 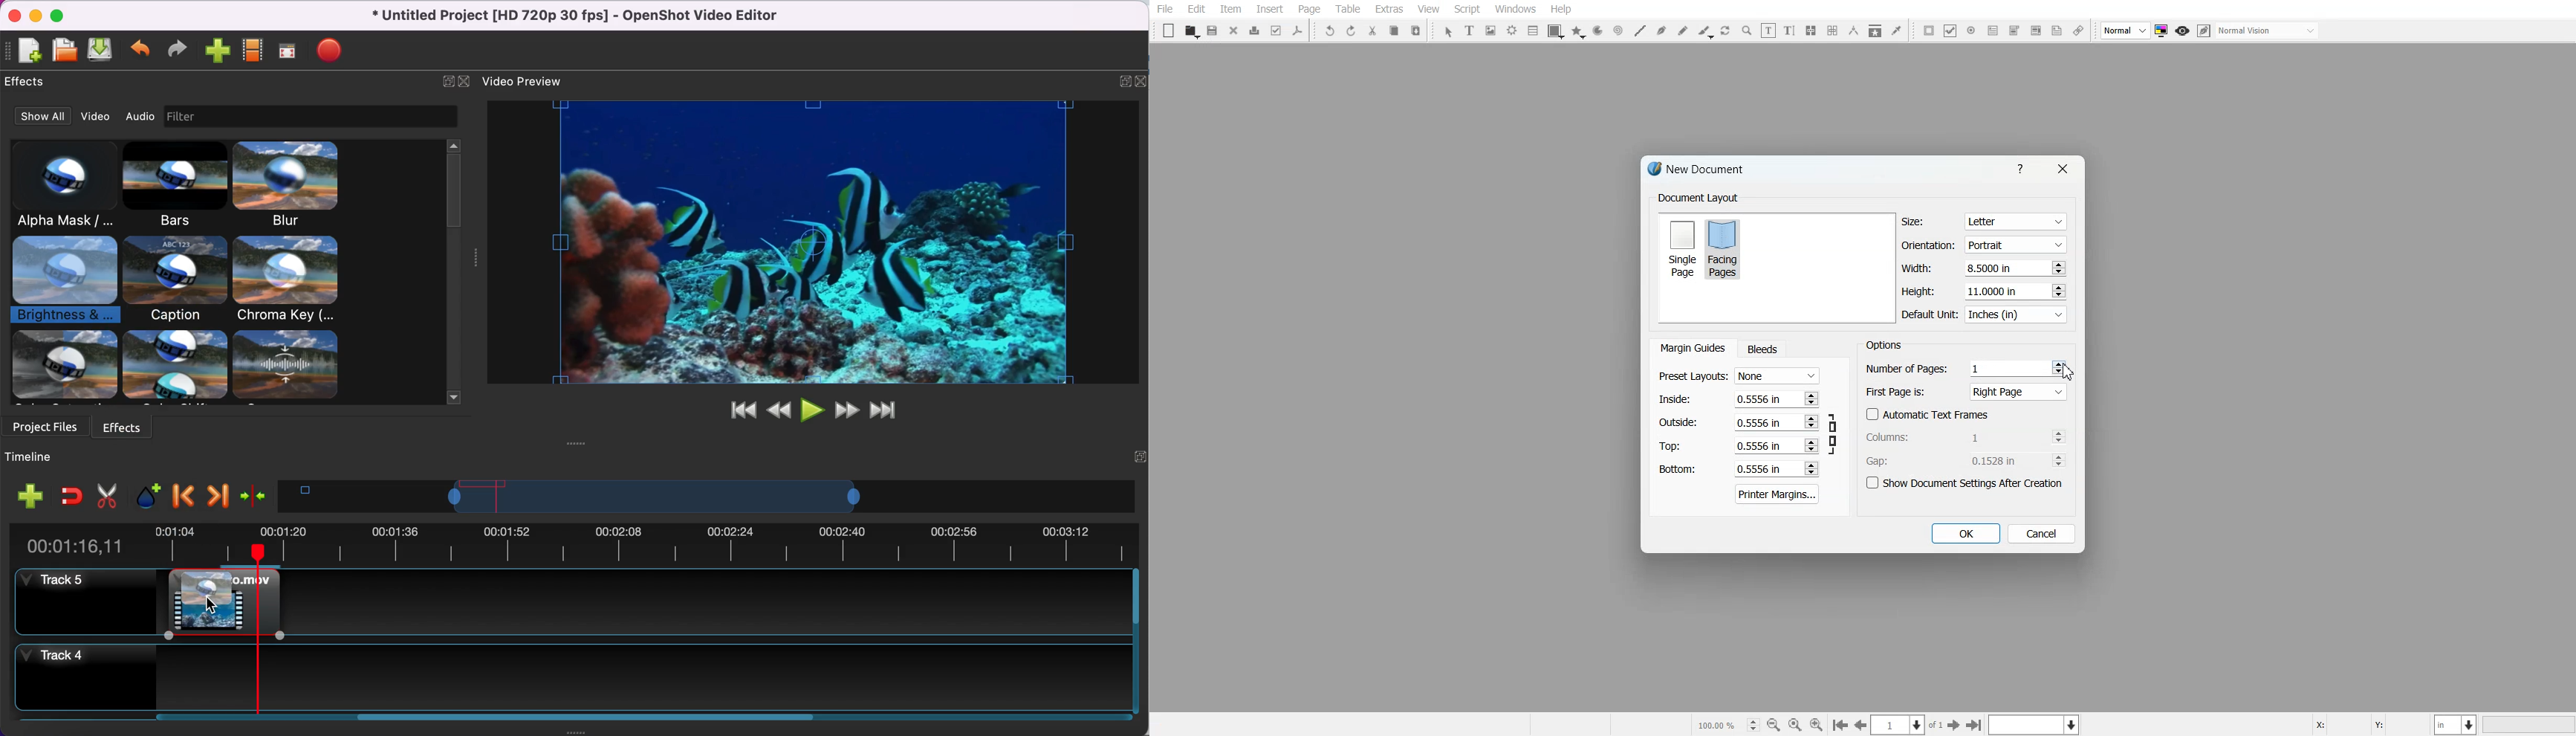 I want to click on Bezier curve, so click(x=1661, y=30).